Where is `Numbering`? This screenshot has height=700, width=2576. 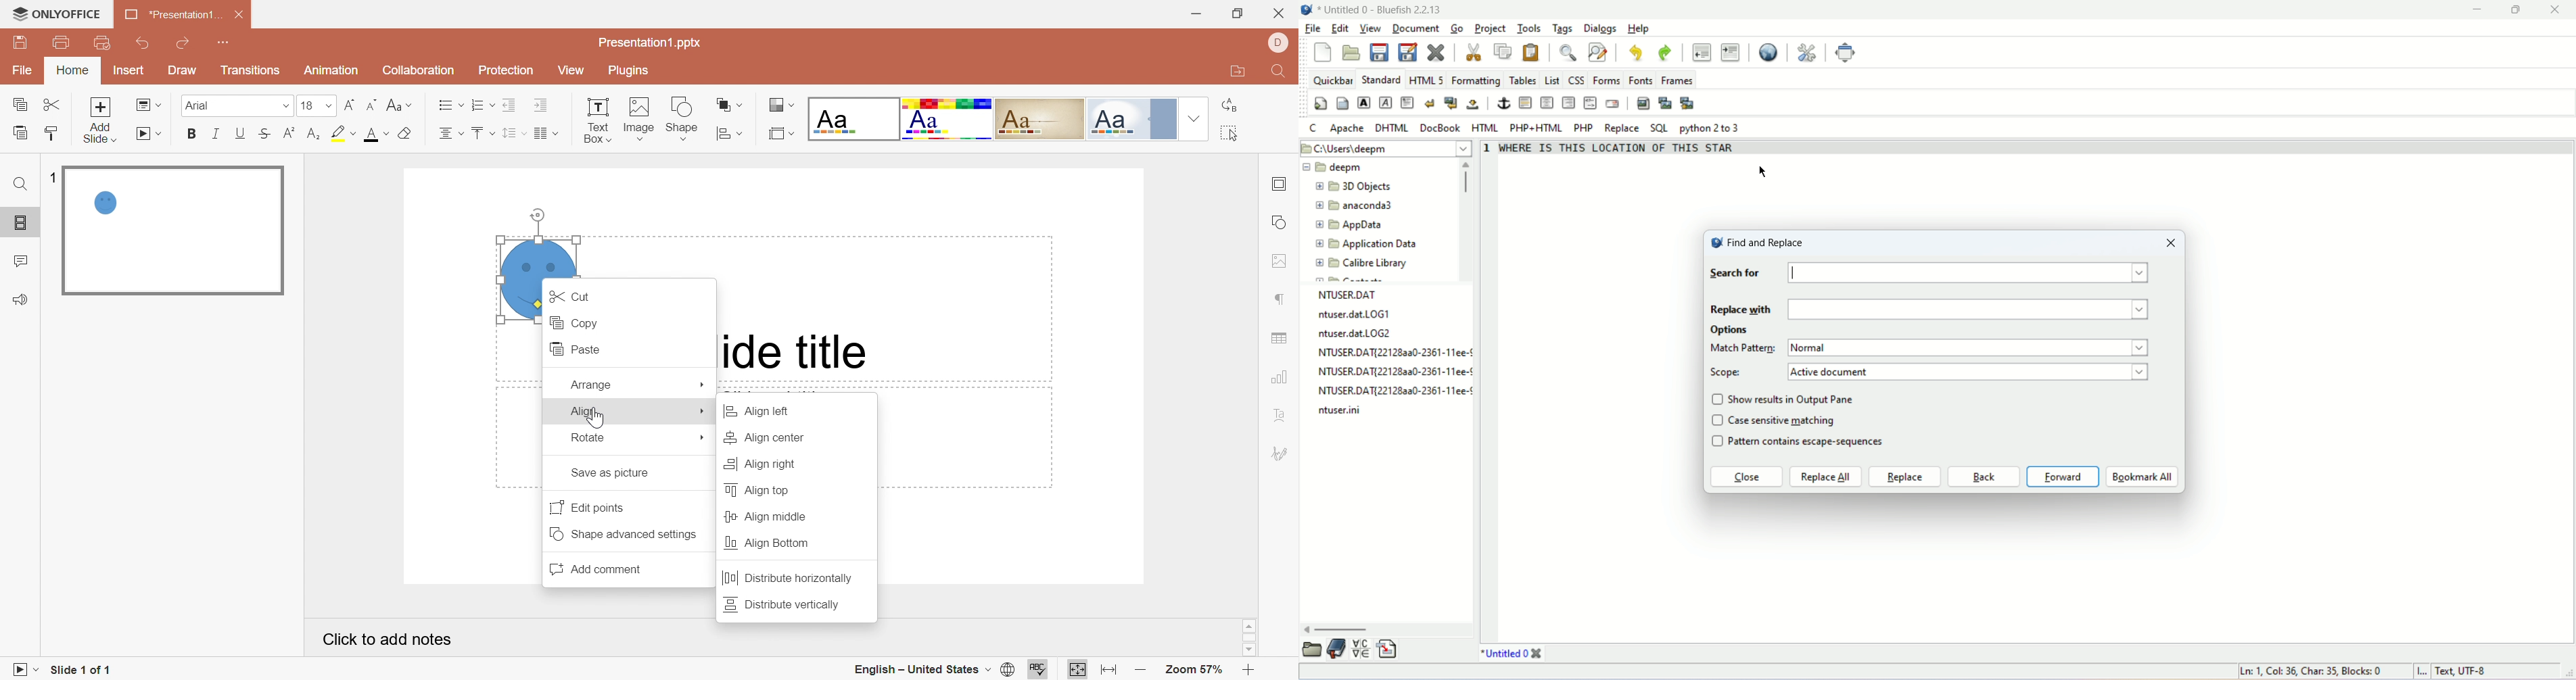 Numbering is located at coordinates (484, 106).